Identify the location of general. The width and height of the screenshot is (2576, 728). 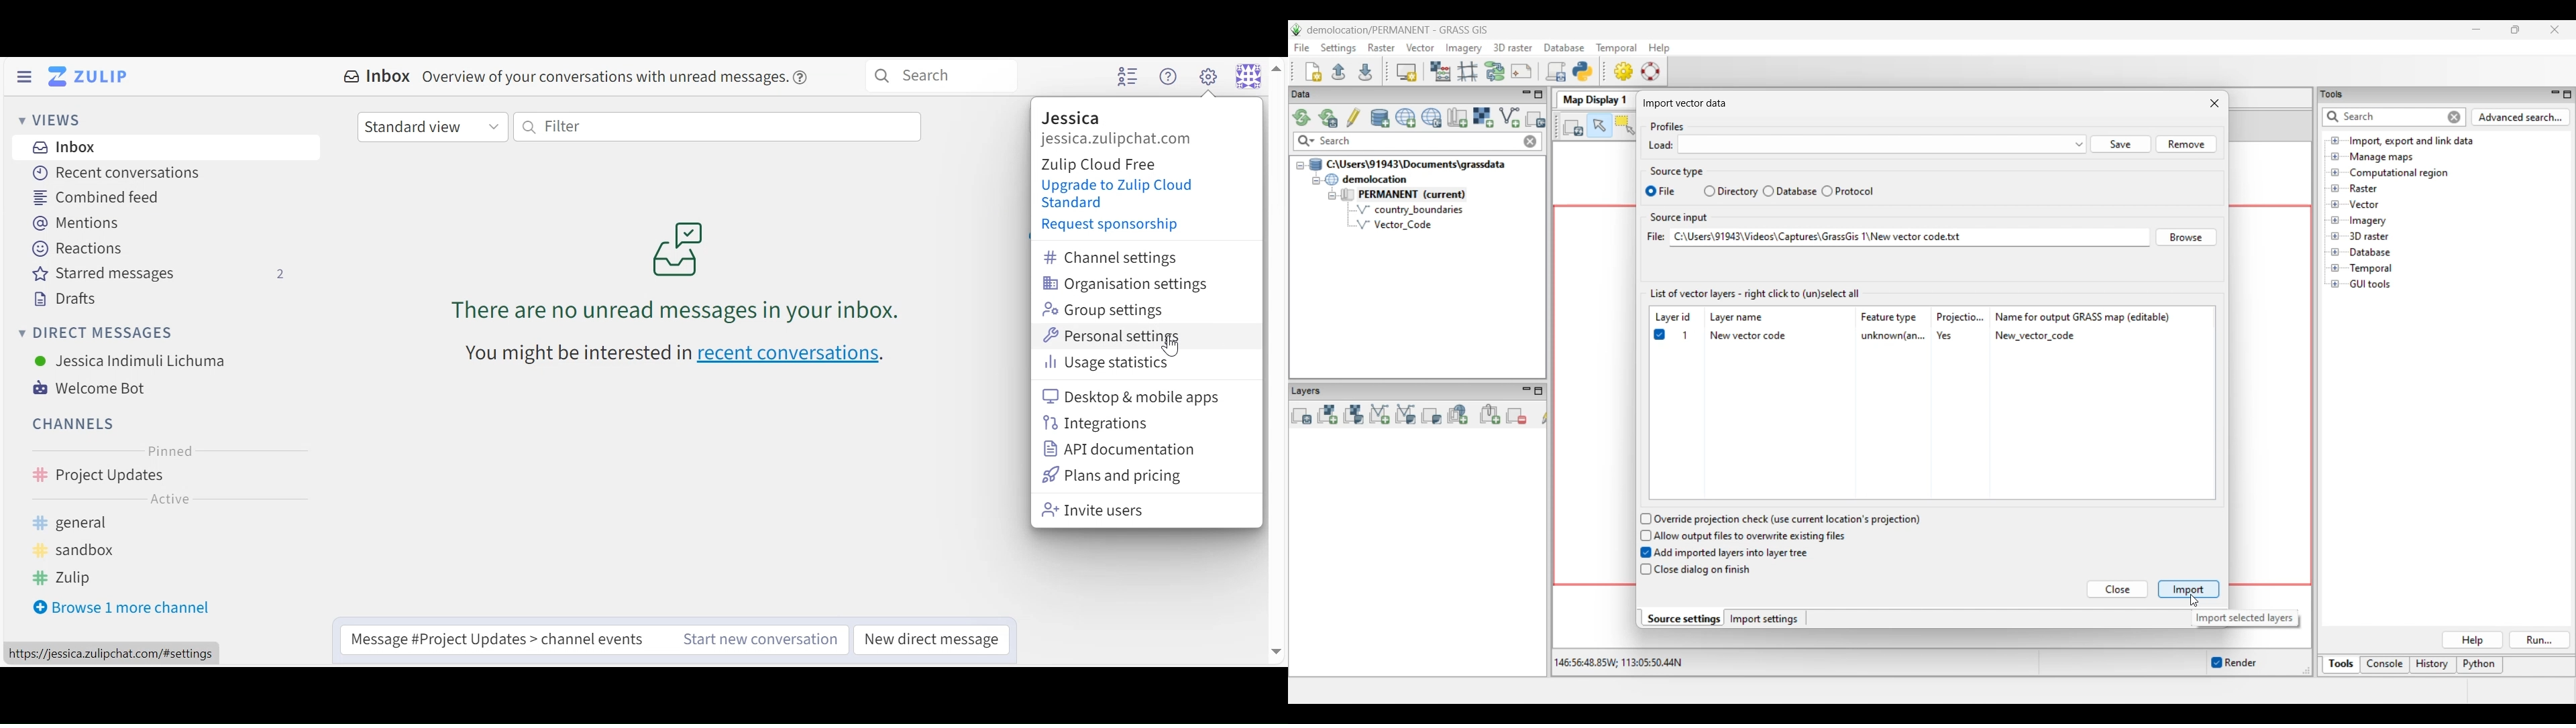
(74, 523).